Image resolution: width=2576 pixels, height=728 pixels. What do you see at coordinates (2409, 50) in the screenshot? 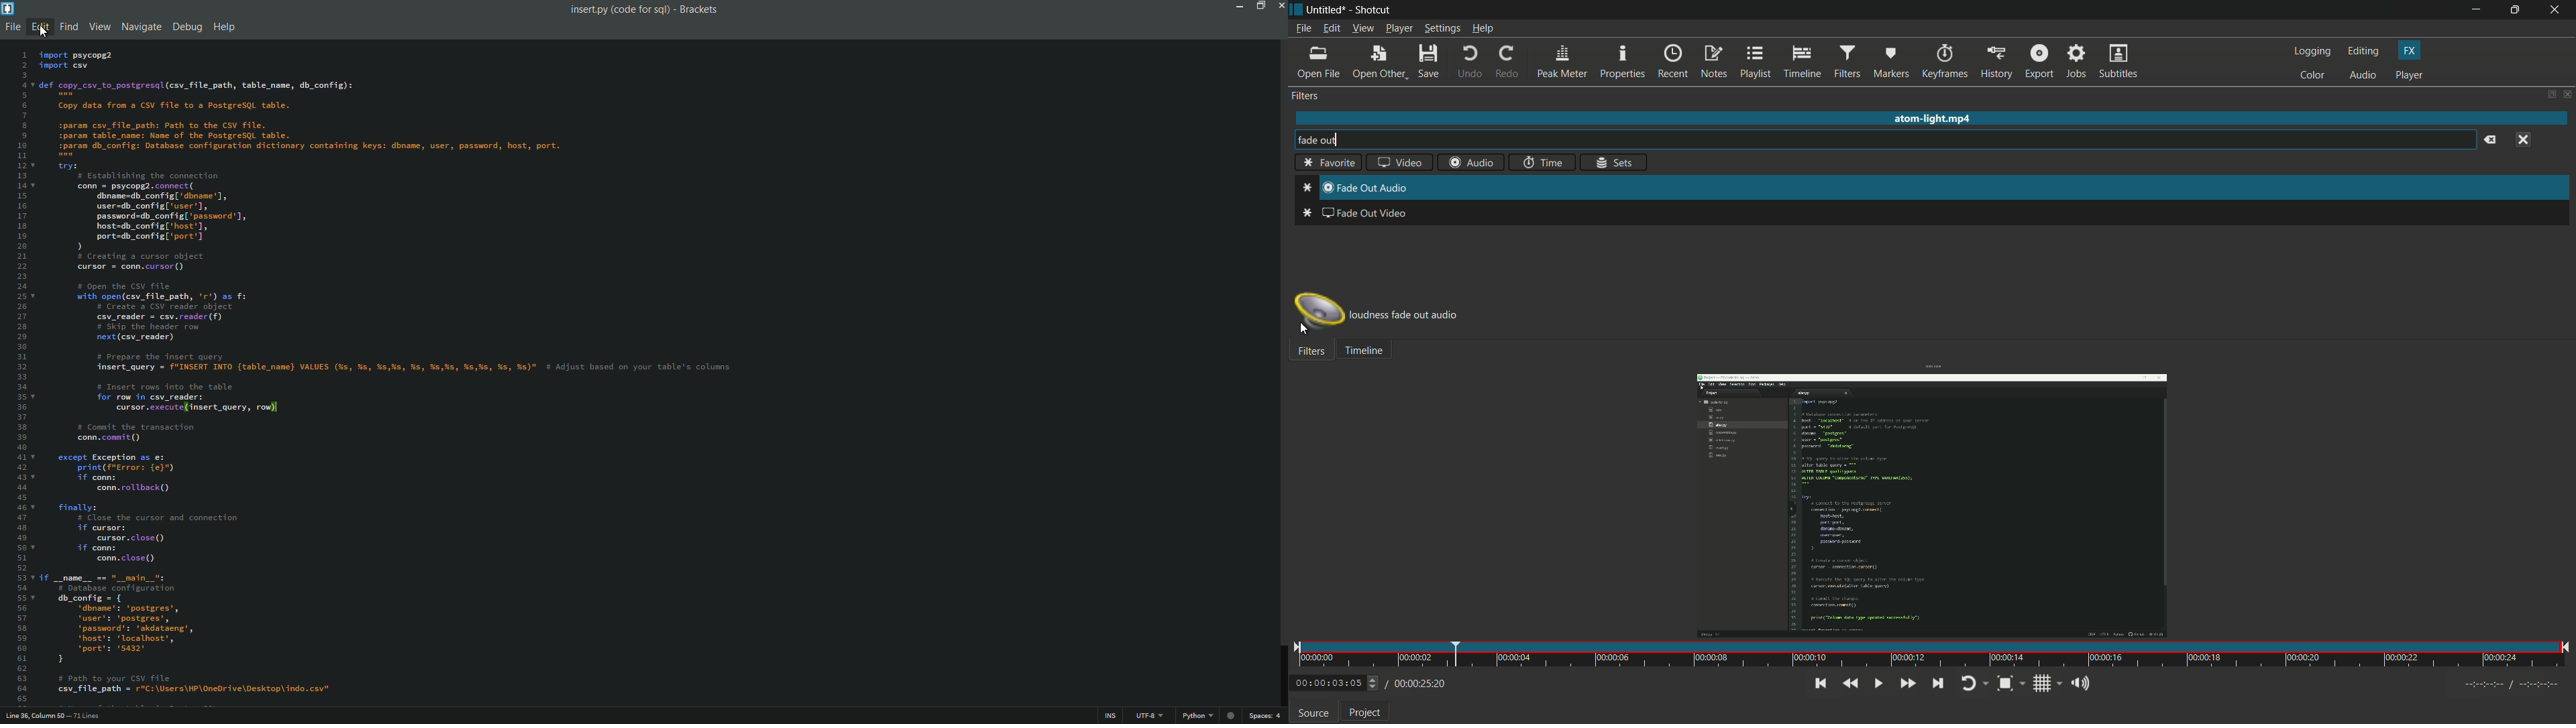
I see `fx` at bounding box center [2409, 50].